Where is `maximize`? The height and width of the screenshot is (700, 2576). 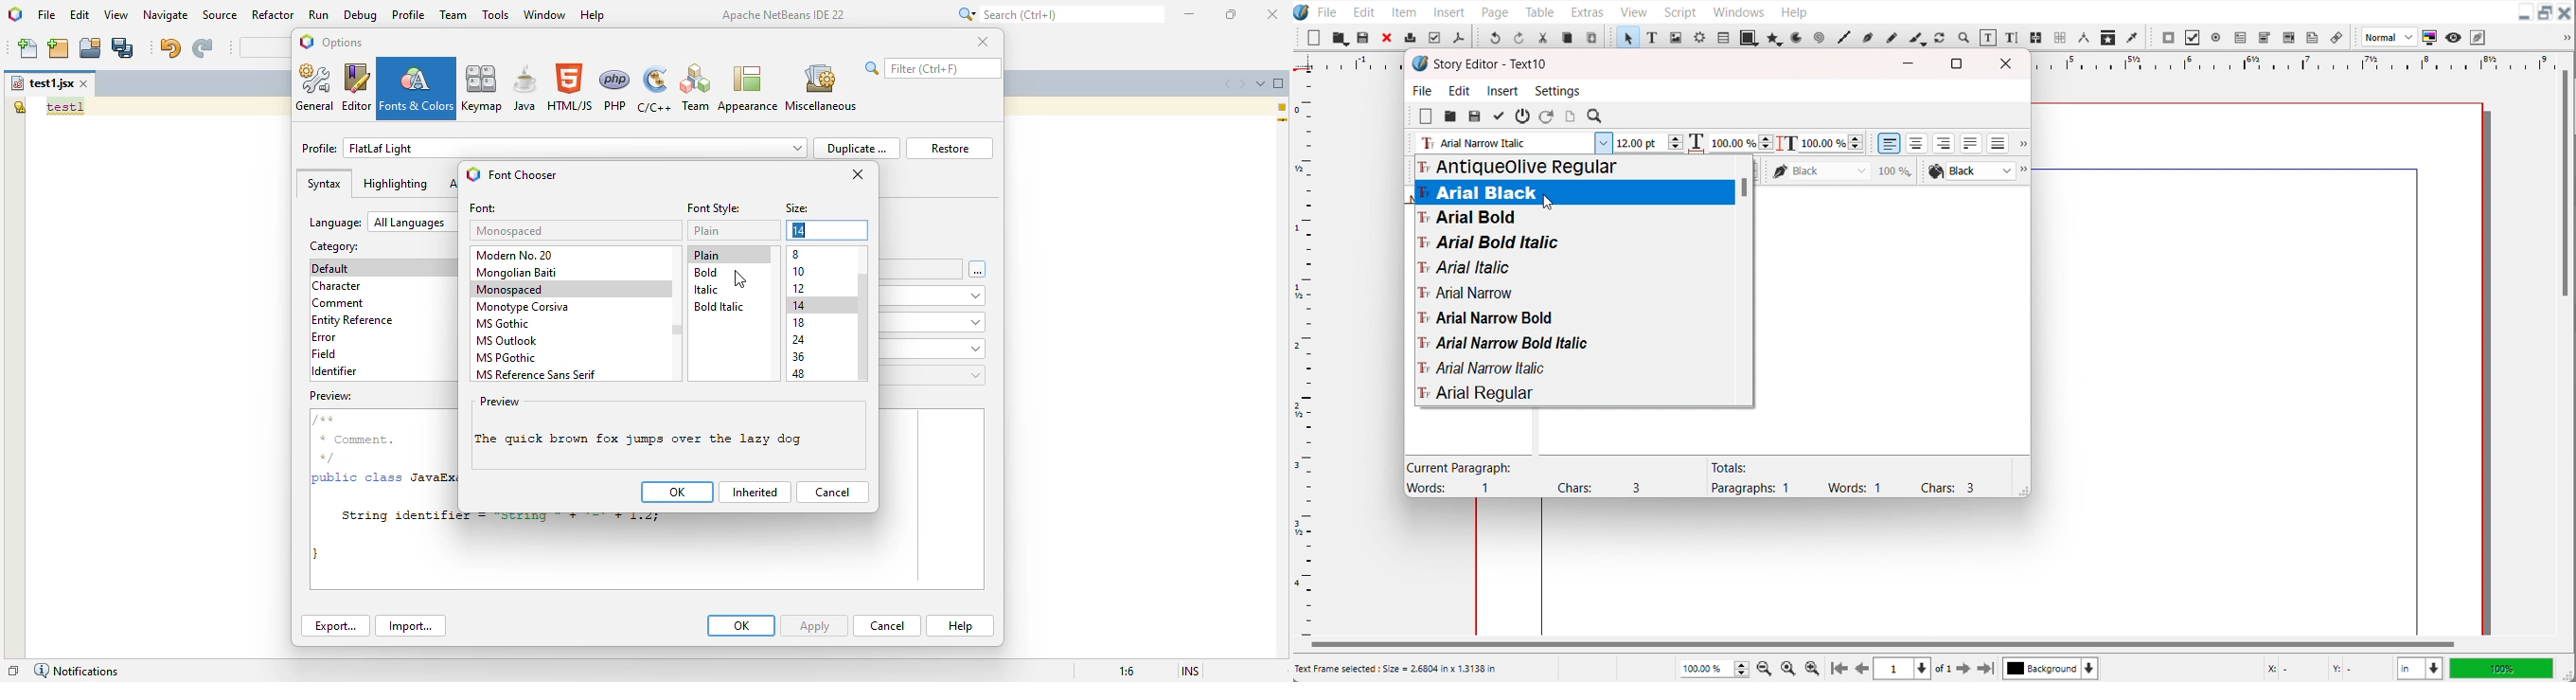
maximize is located at coordinates (1232, 14).